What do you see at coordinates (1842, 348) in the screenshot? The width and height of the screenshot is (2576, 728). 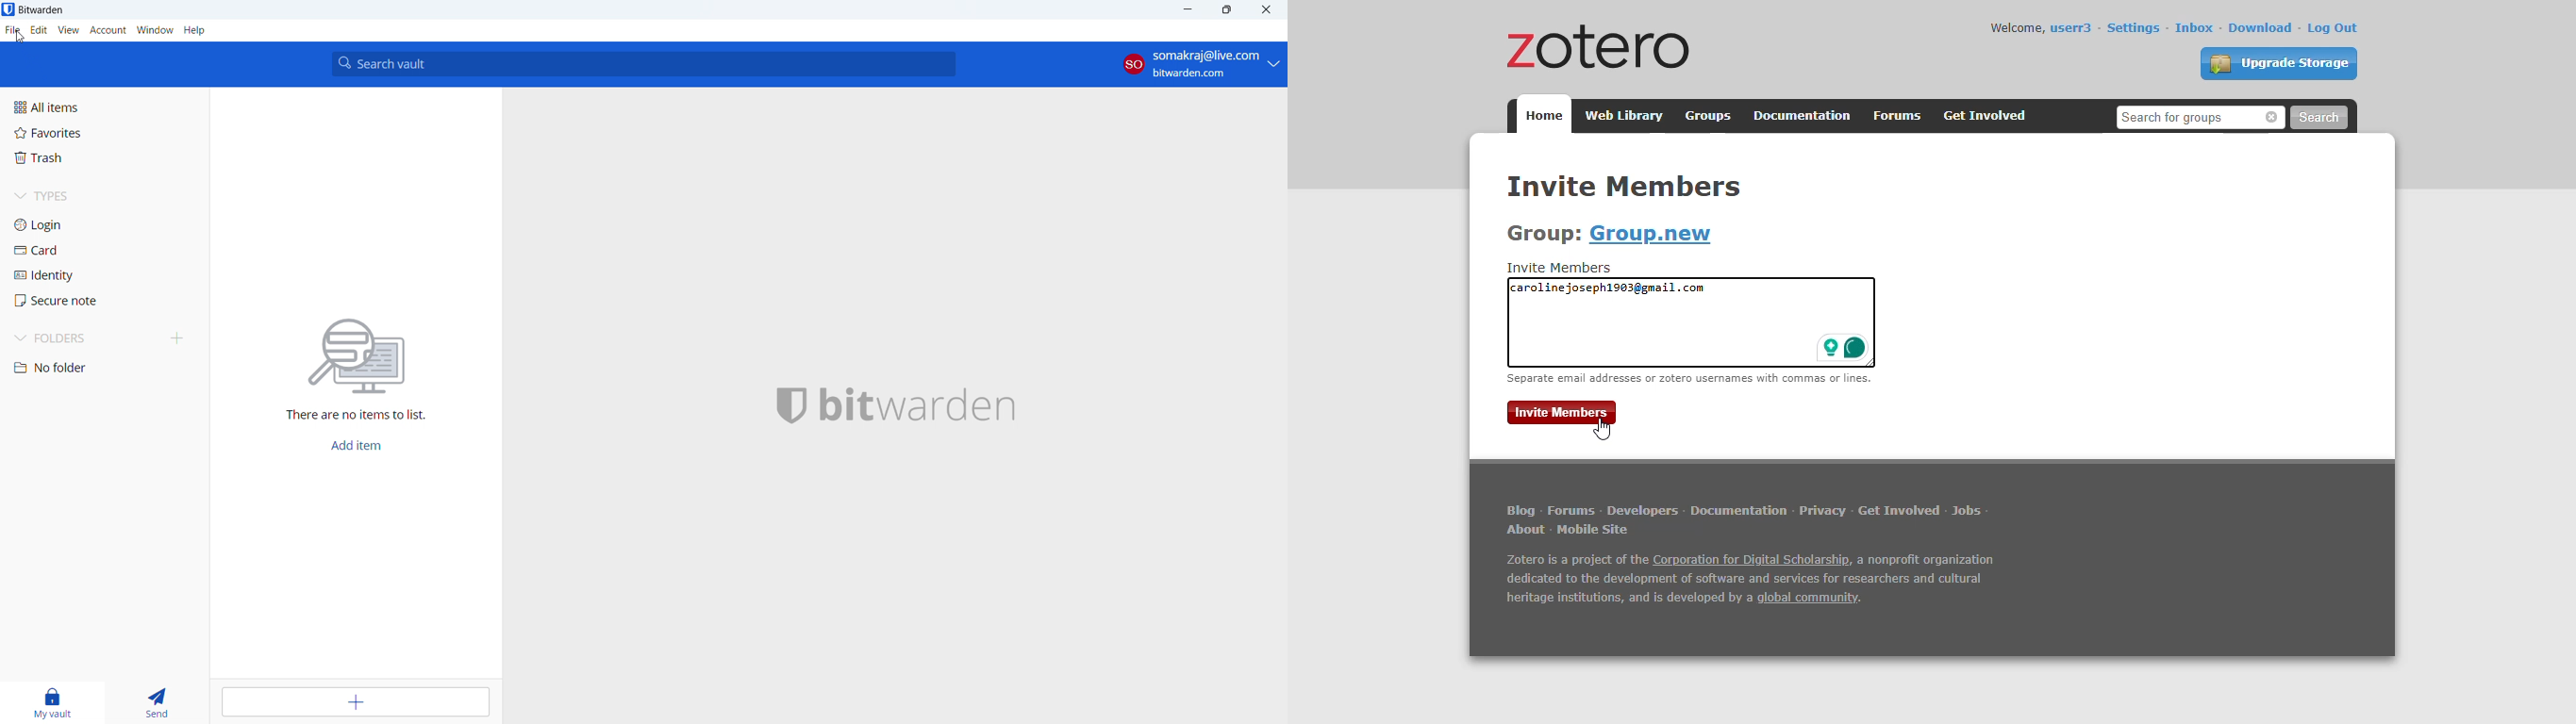 I see `grammarly extension` at bounding box center [1842, 348].